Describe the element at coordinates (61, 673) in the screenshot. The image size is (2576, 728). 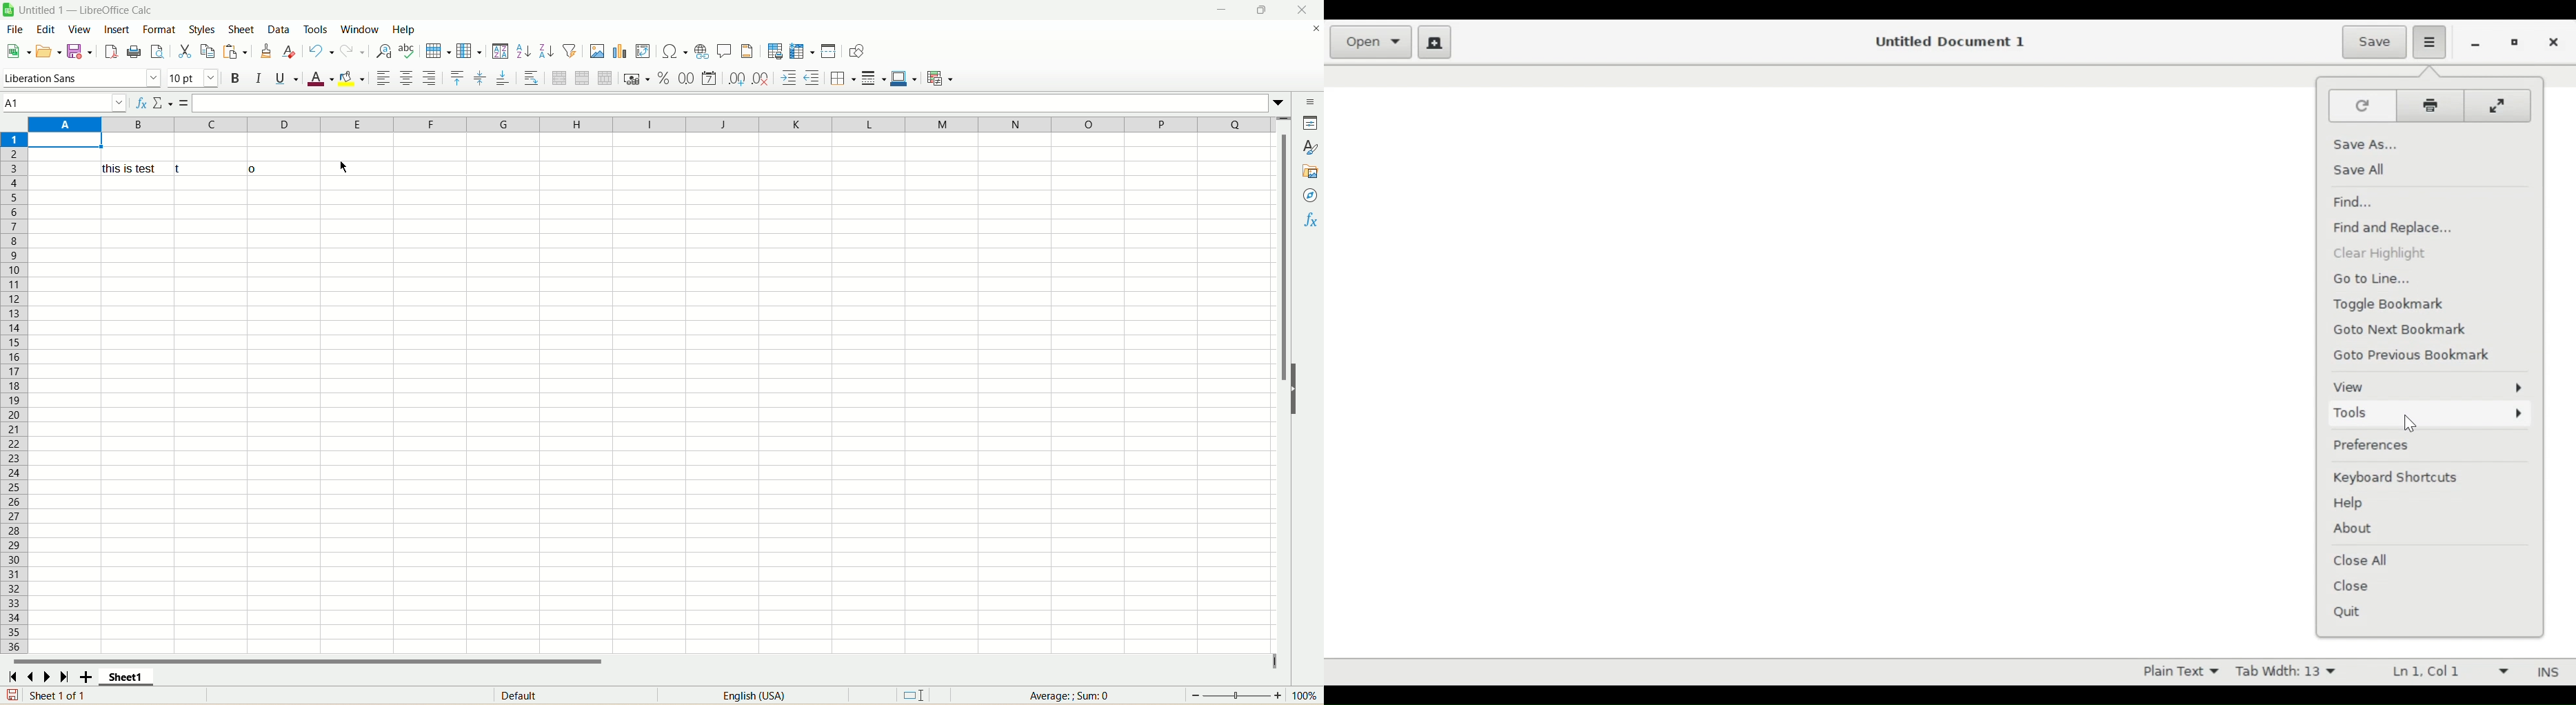
I see `scroll to last sheet` at that location.